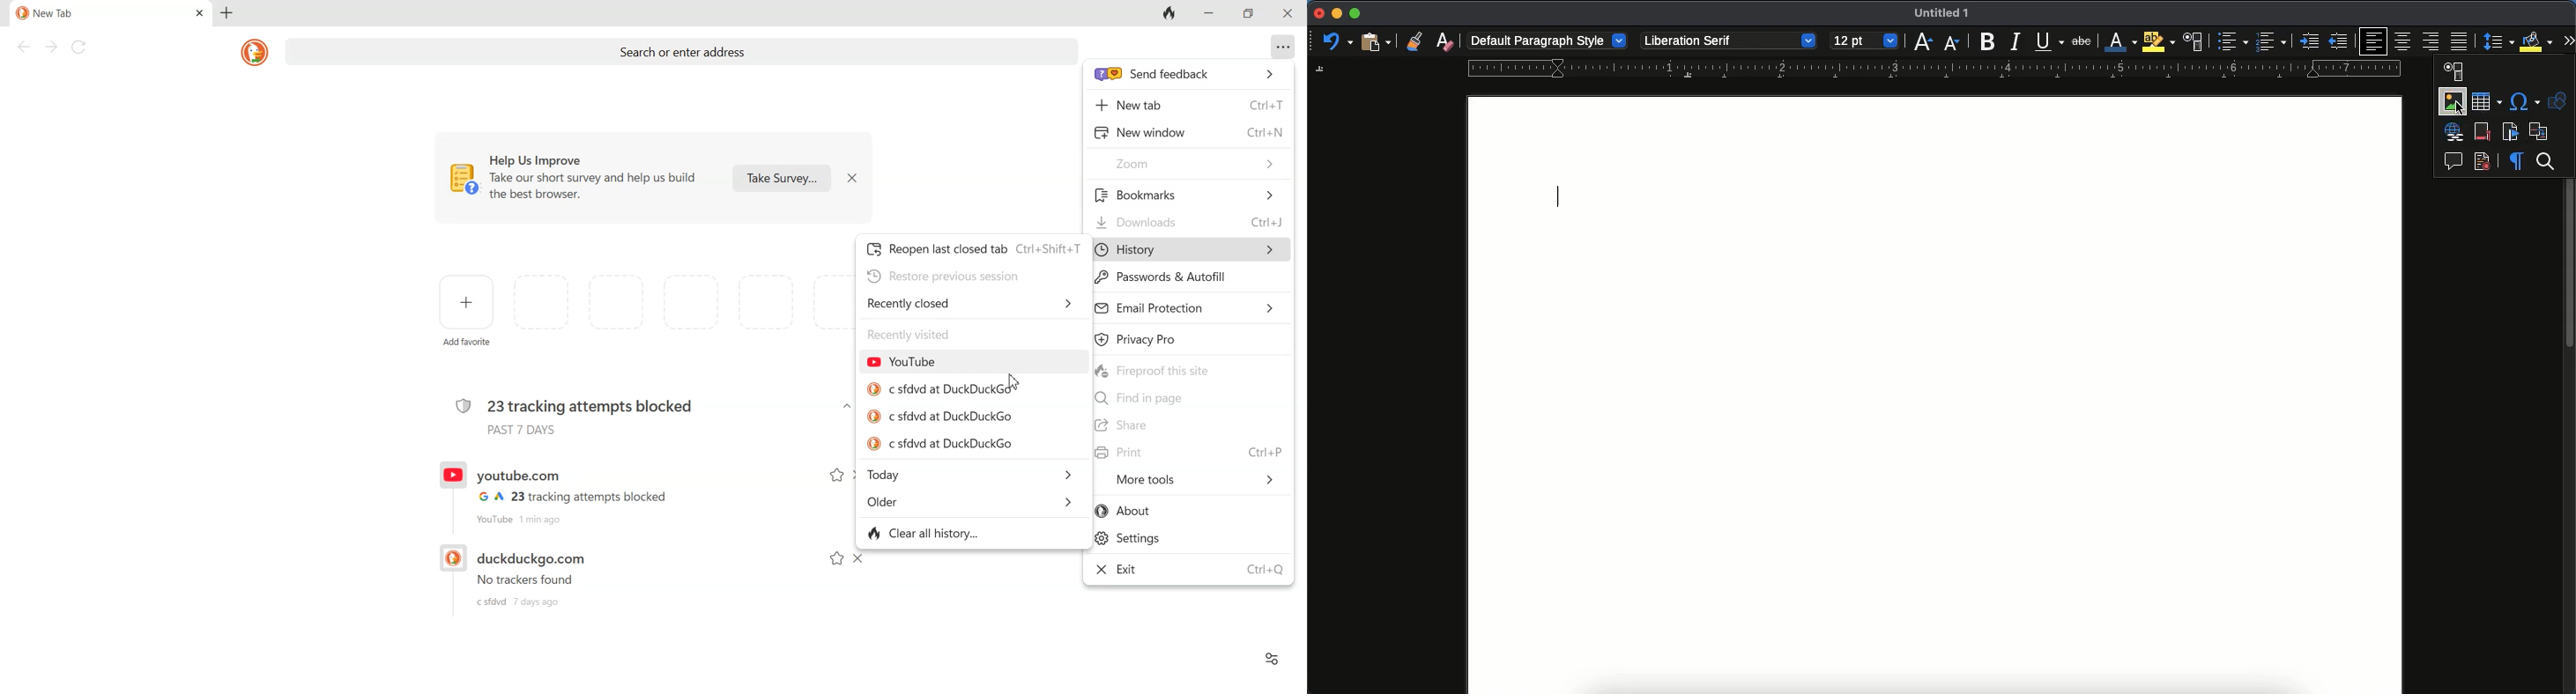  Describe the element at coordinates (2270, 43) in the screenshot. I see `numbered list` at that location.